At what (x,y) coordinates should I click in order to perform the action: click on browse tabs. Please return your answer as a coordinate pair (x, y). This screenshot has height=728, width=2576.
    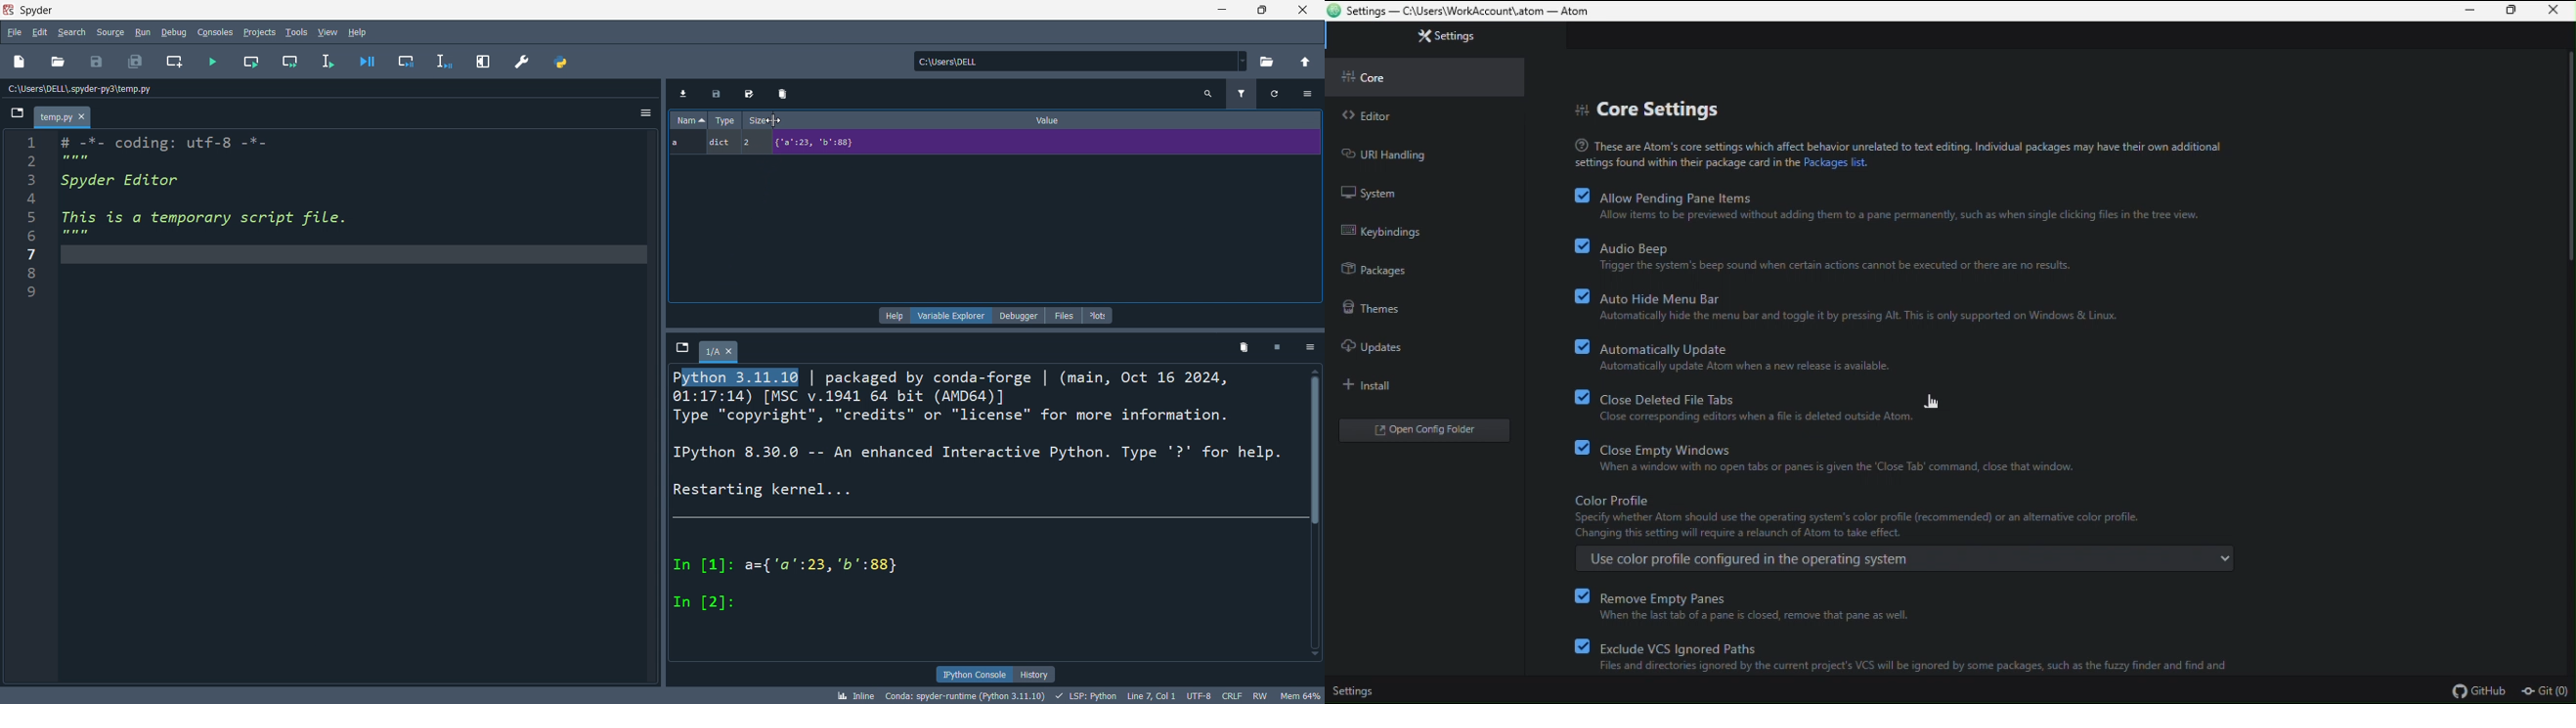
    Looking at the image, I should click on (14, 114).